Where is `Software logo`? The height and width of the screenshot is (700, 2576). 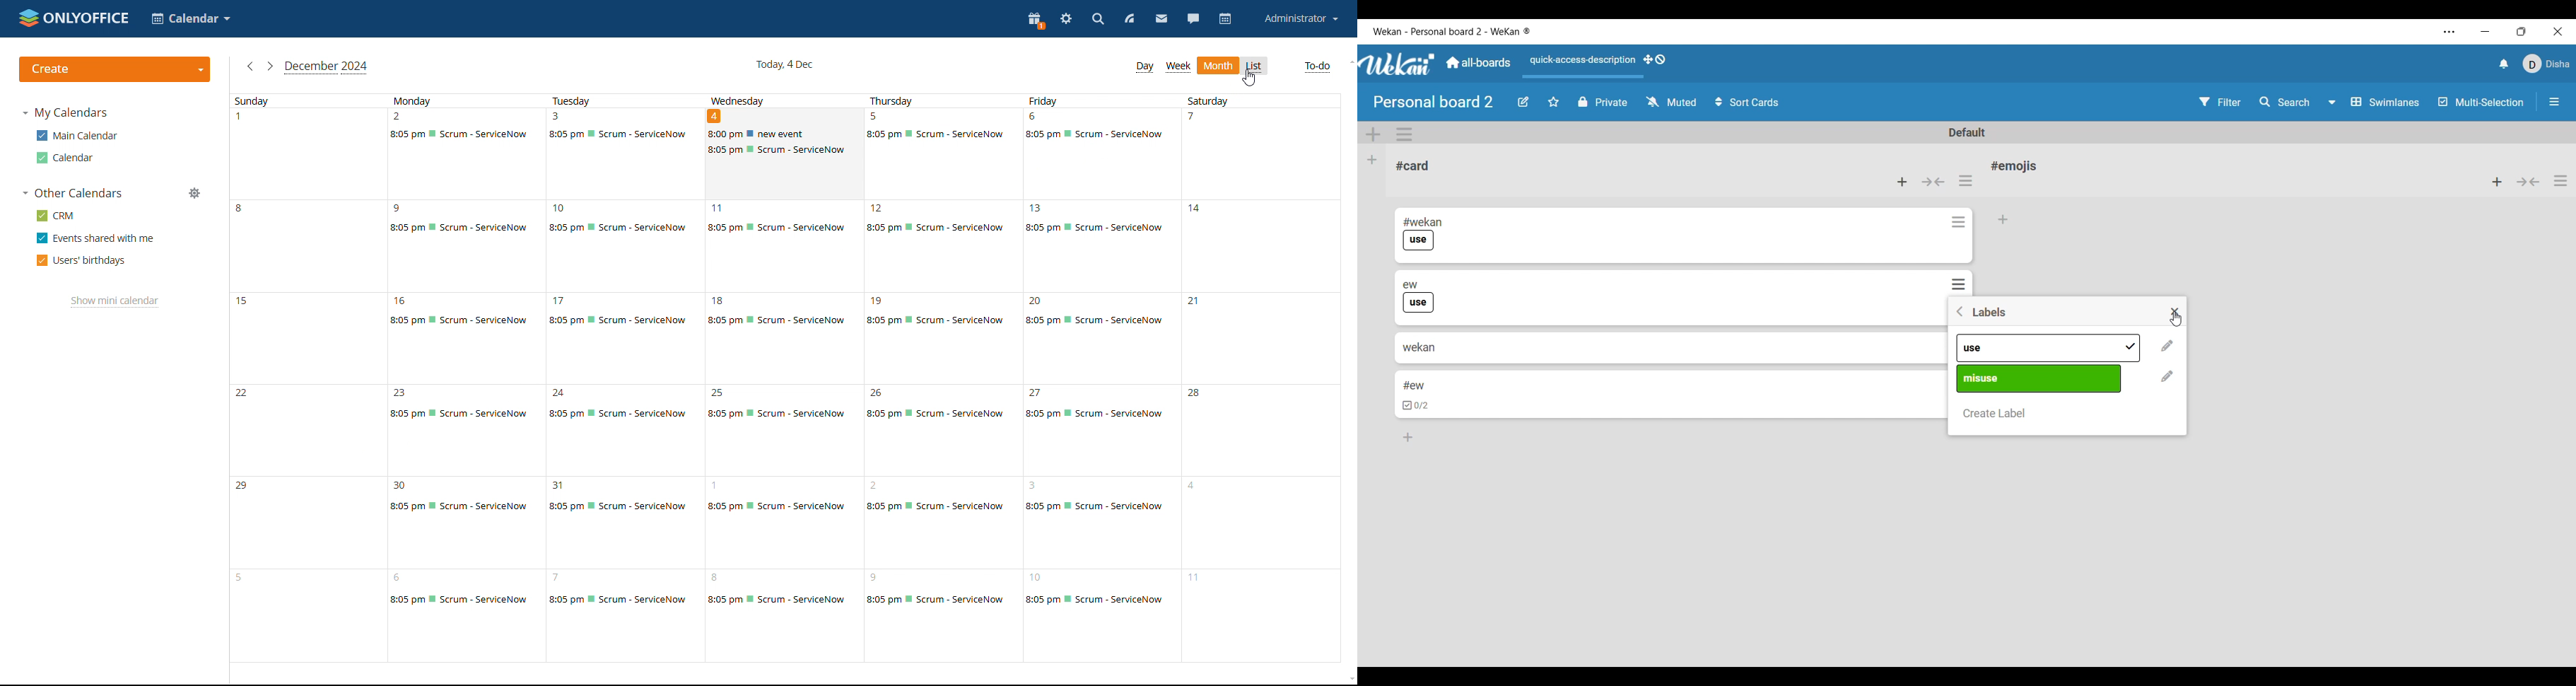
Software logo is located at coordinates (1397, 64).